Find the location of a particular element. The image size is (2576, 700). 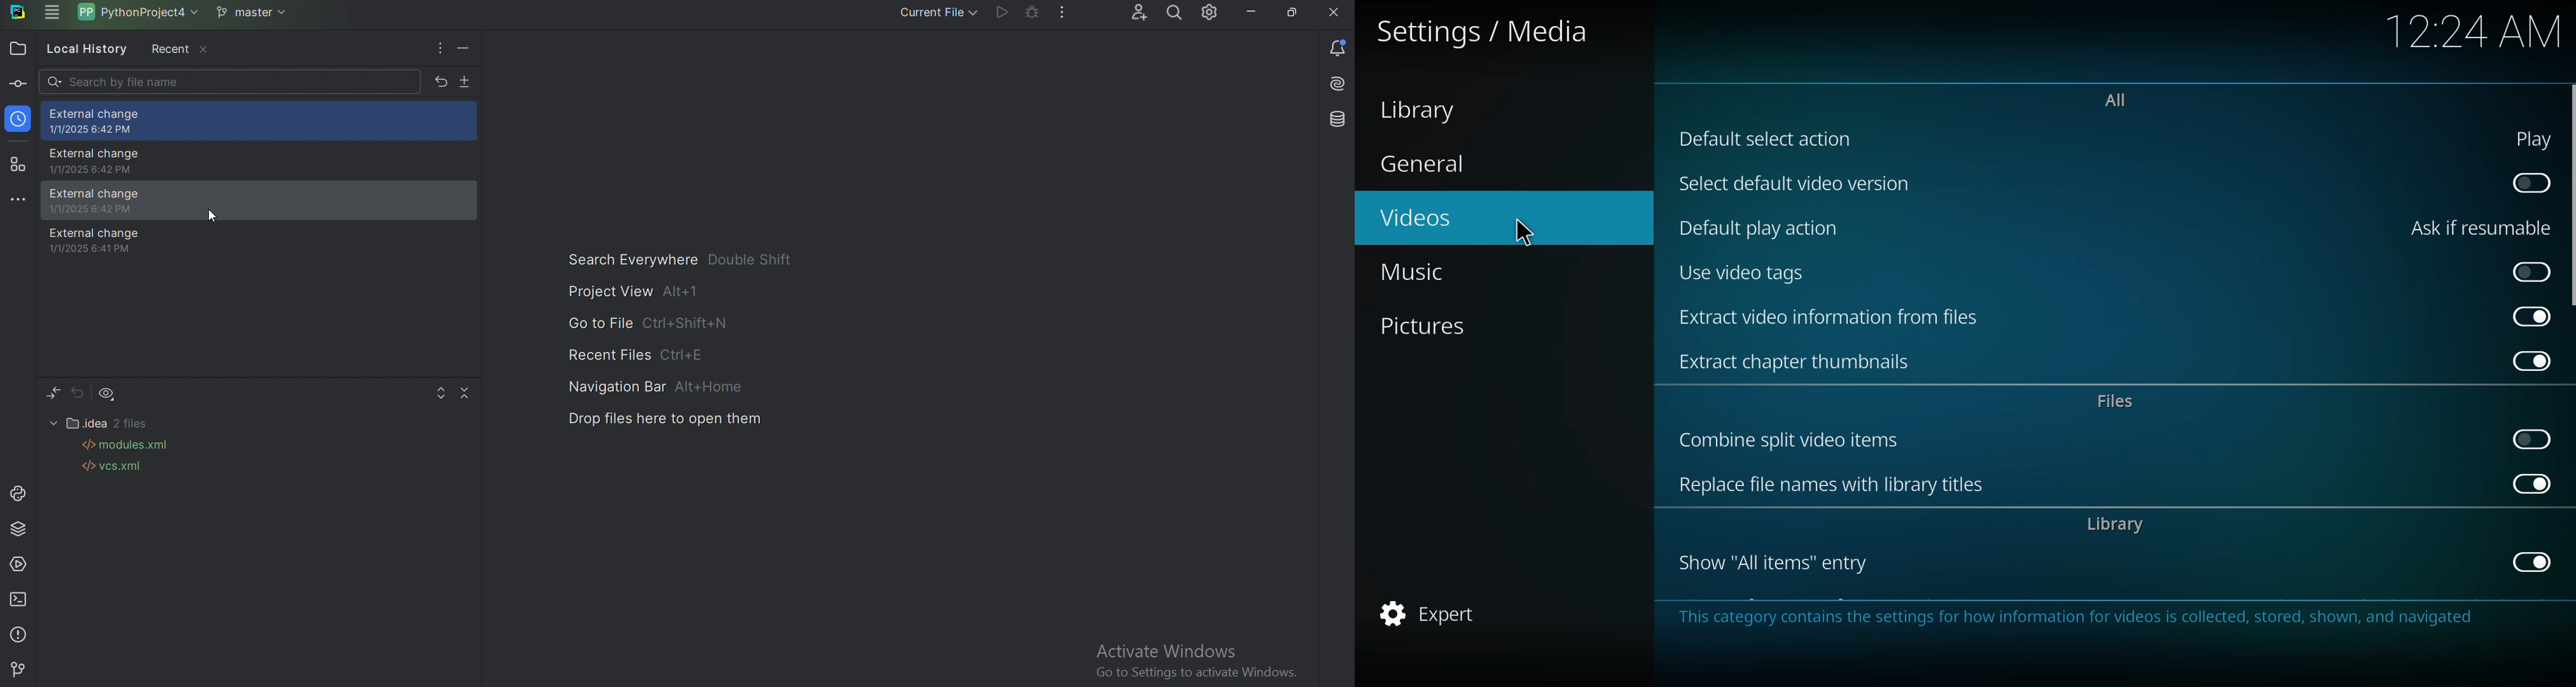

pictures is located at coordinates (1430, 325).